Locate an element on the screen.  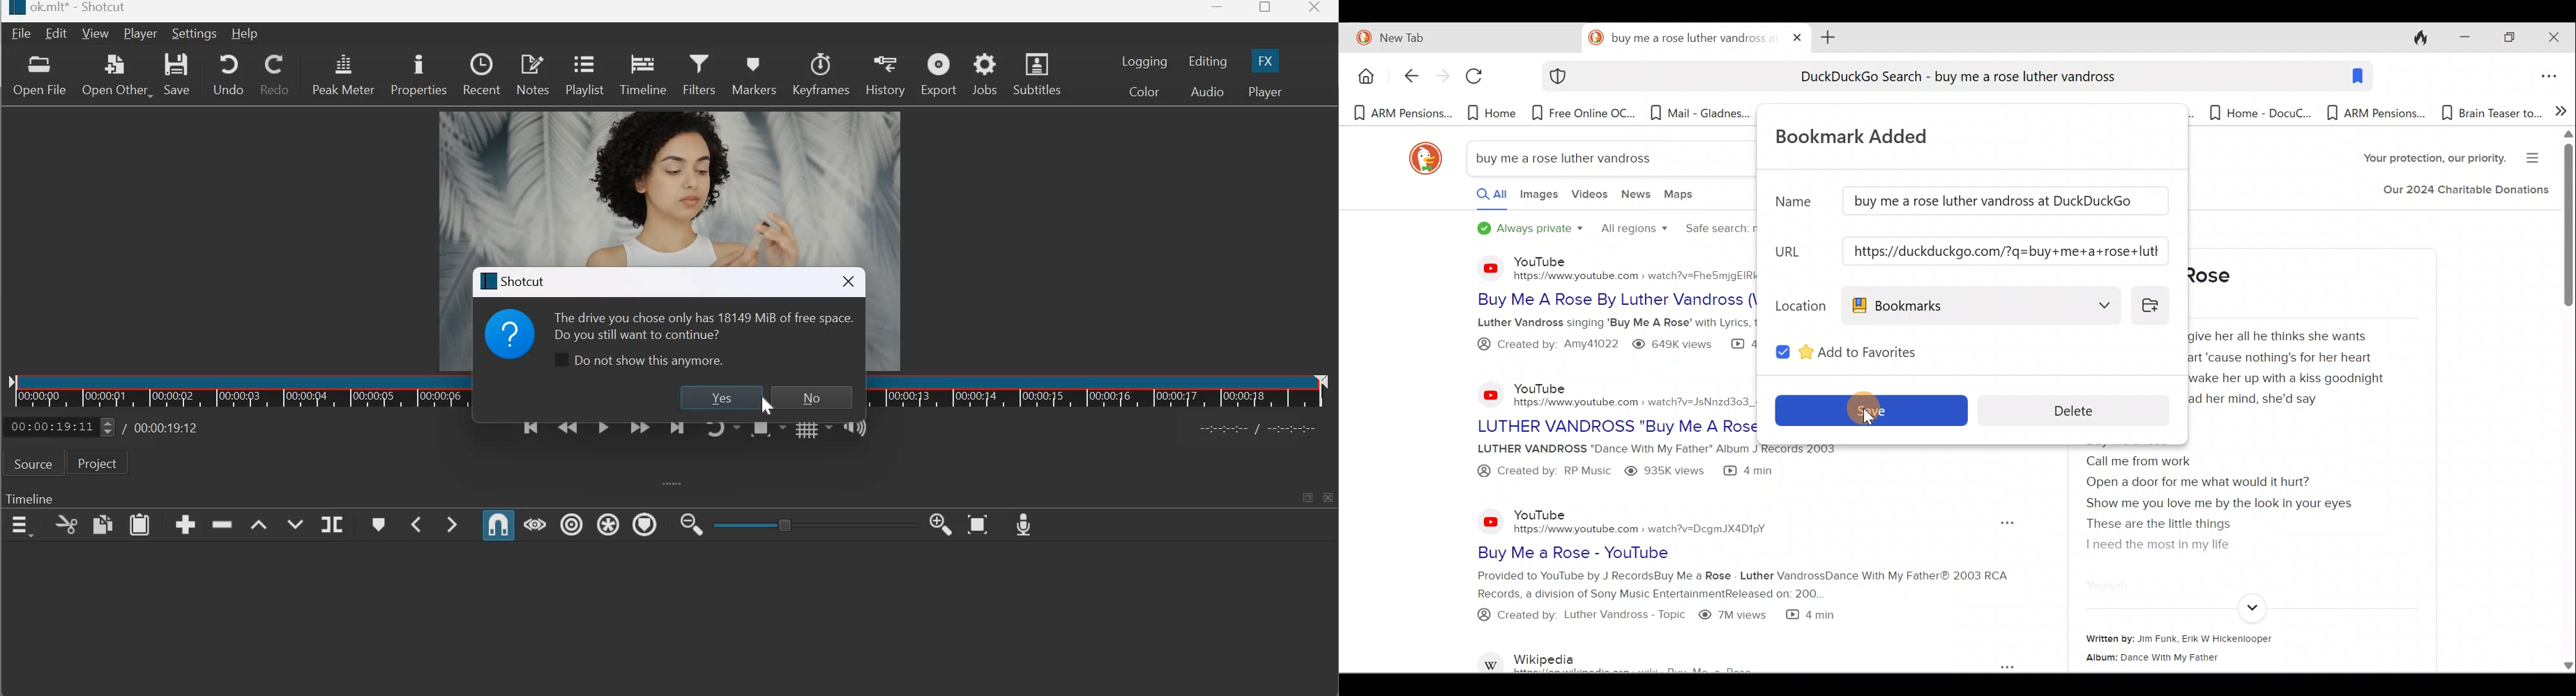
Total duration is located at coordinates (162, 428).